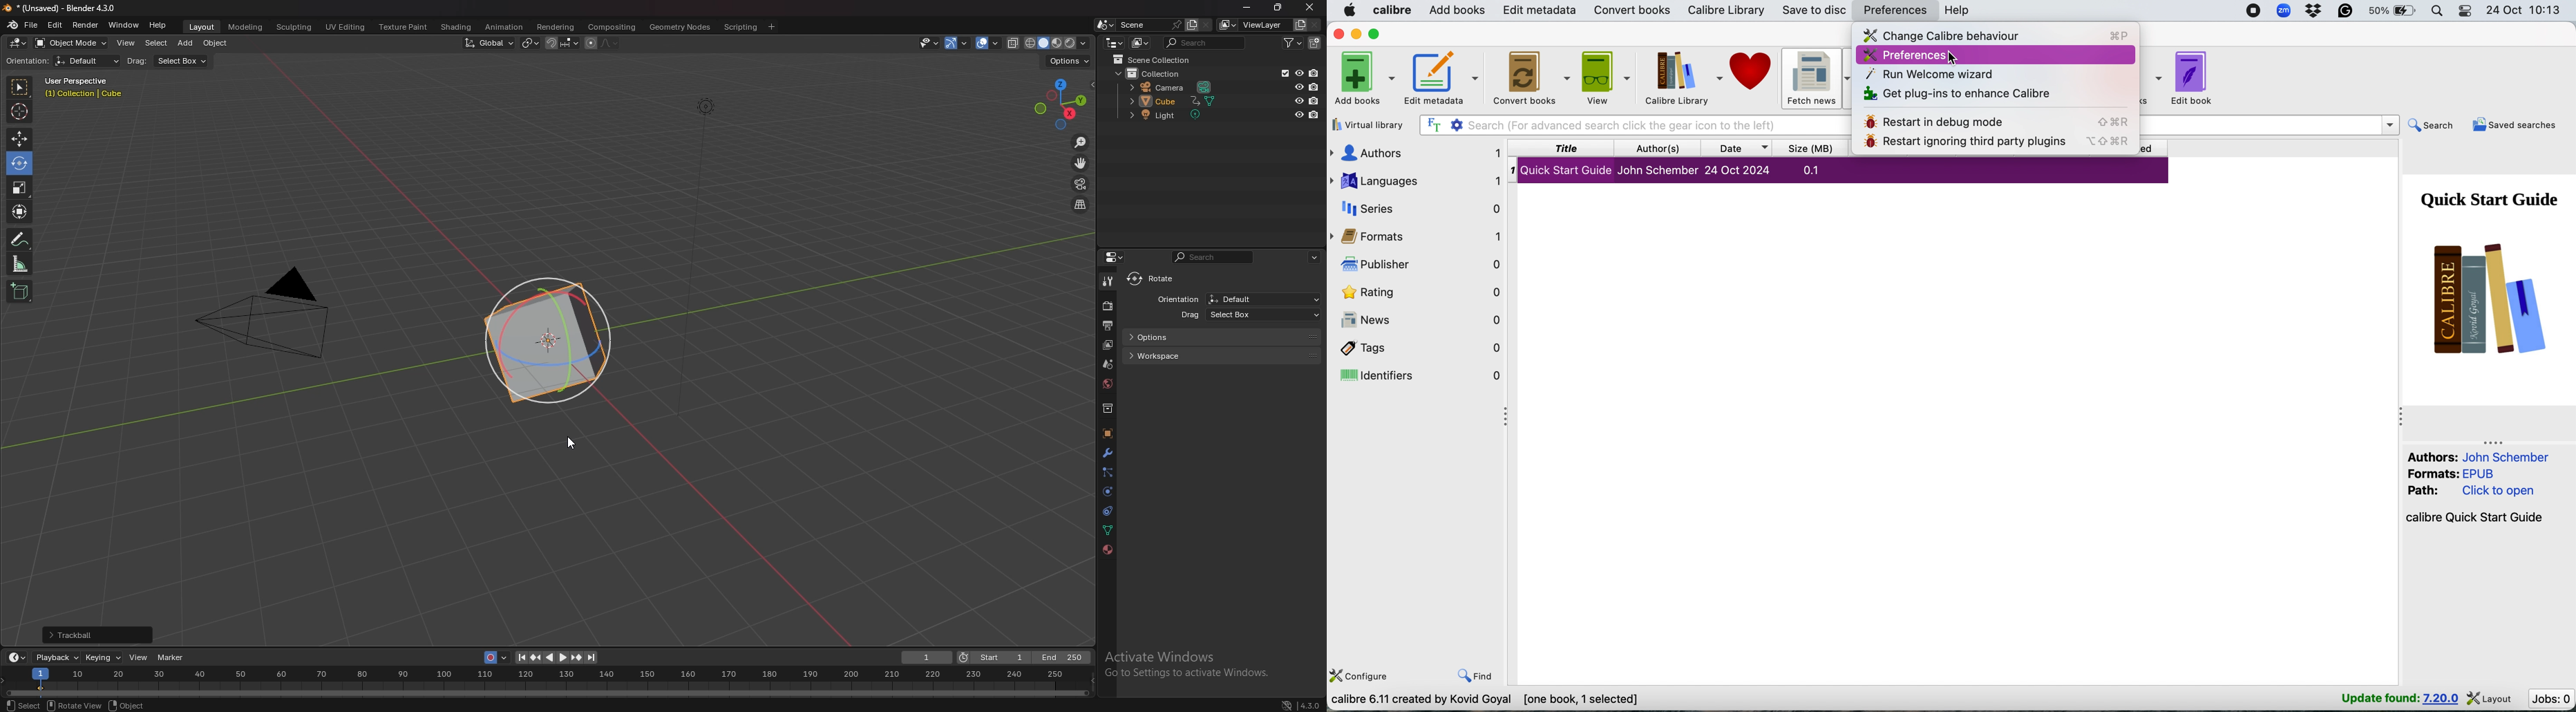  What do you see at coordinates (1812, 148) in the screenshot?
I see `size` at bounding box center [1812, 148].